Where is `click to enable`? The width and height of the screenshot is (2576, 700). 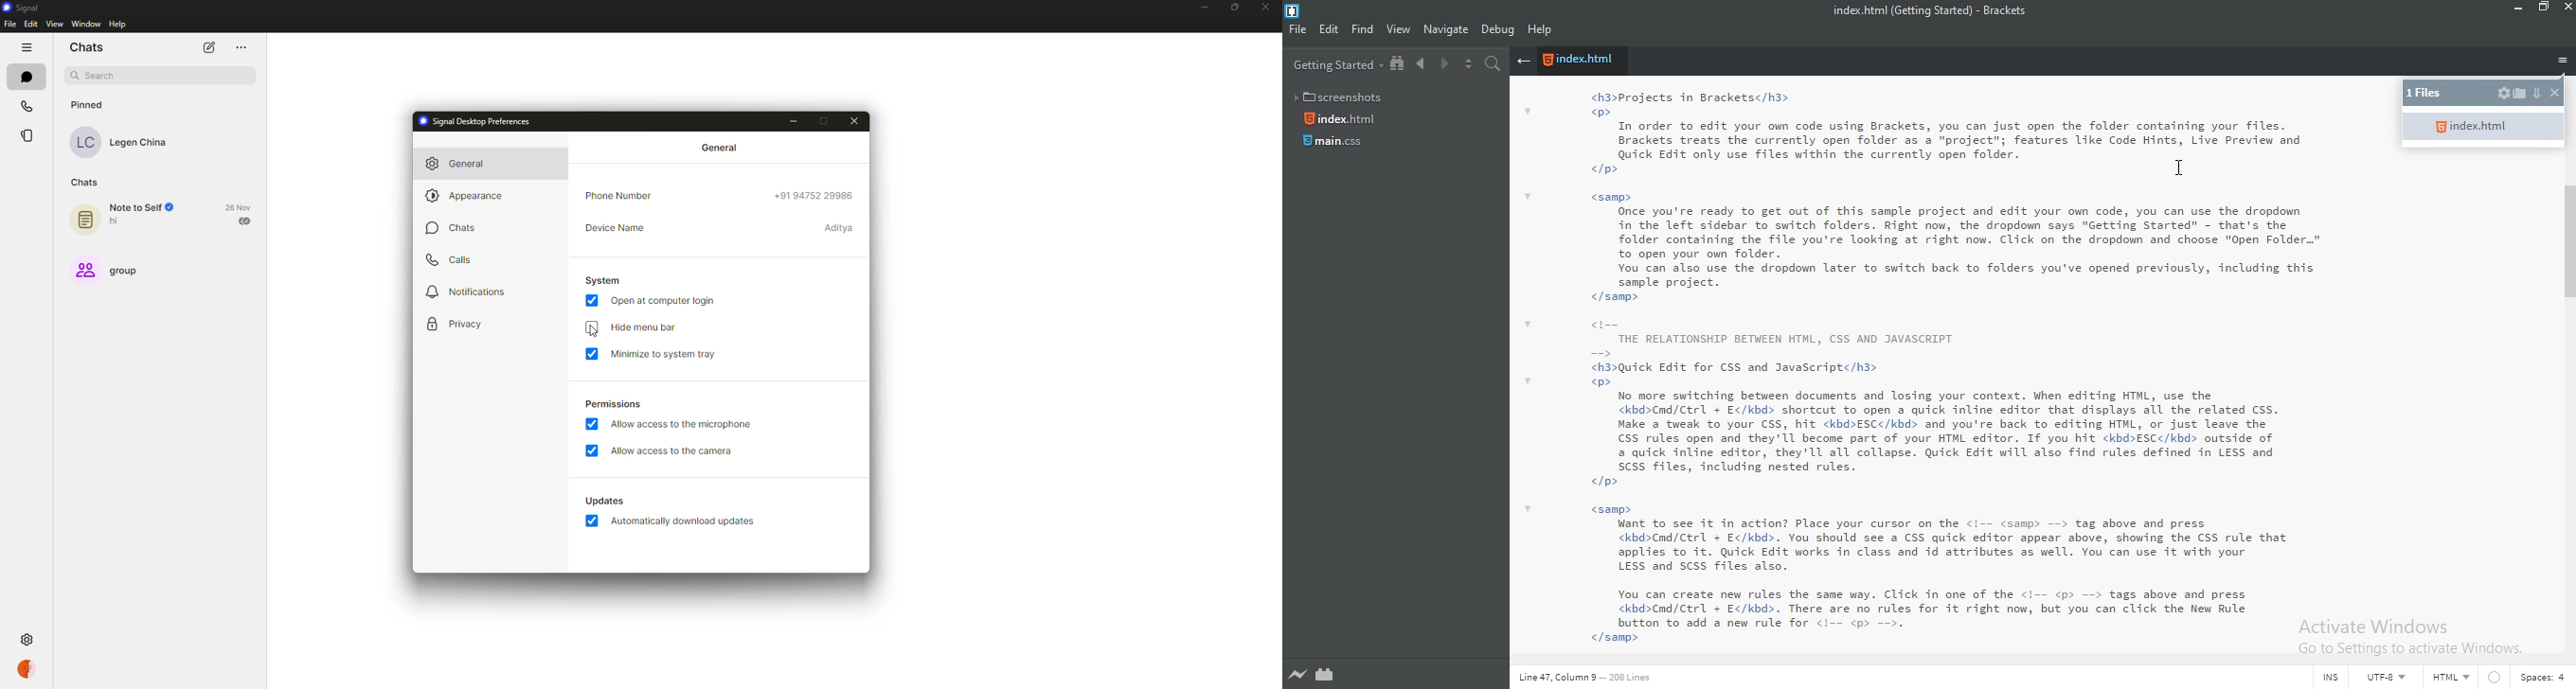 click to enable is located at coordinates (591, 327).